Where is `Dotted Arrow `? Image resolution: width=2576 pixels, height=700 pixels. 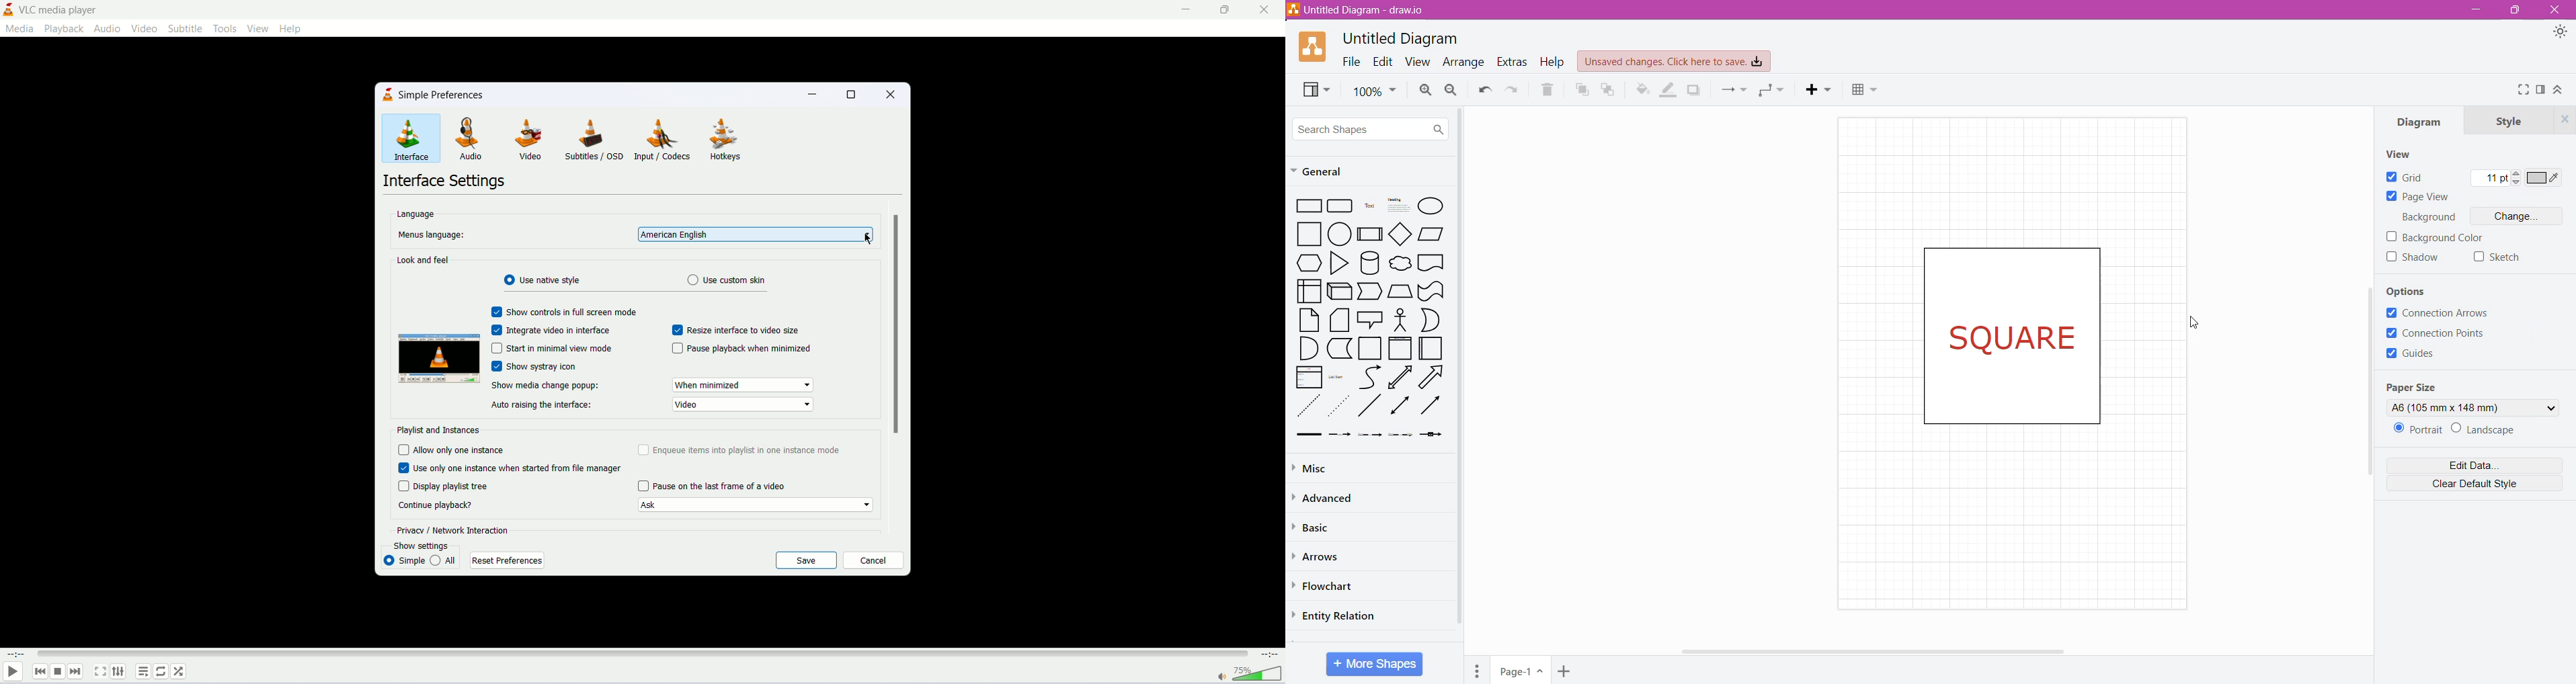
Dotted Arrow  is located at coordinates (1400, 435).